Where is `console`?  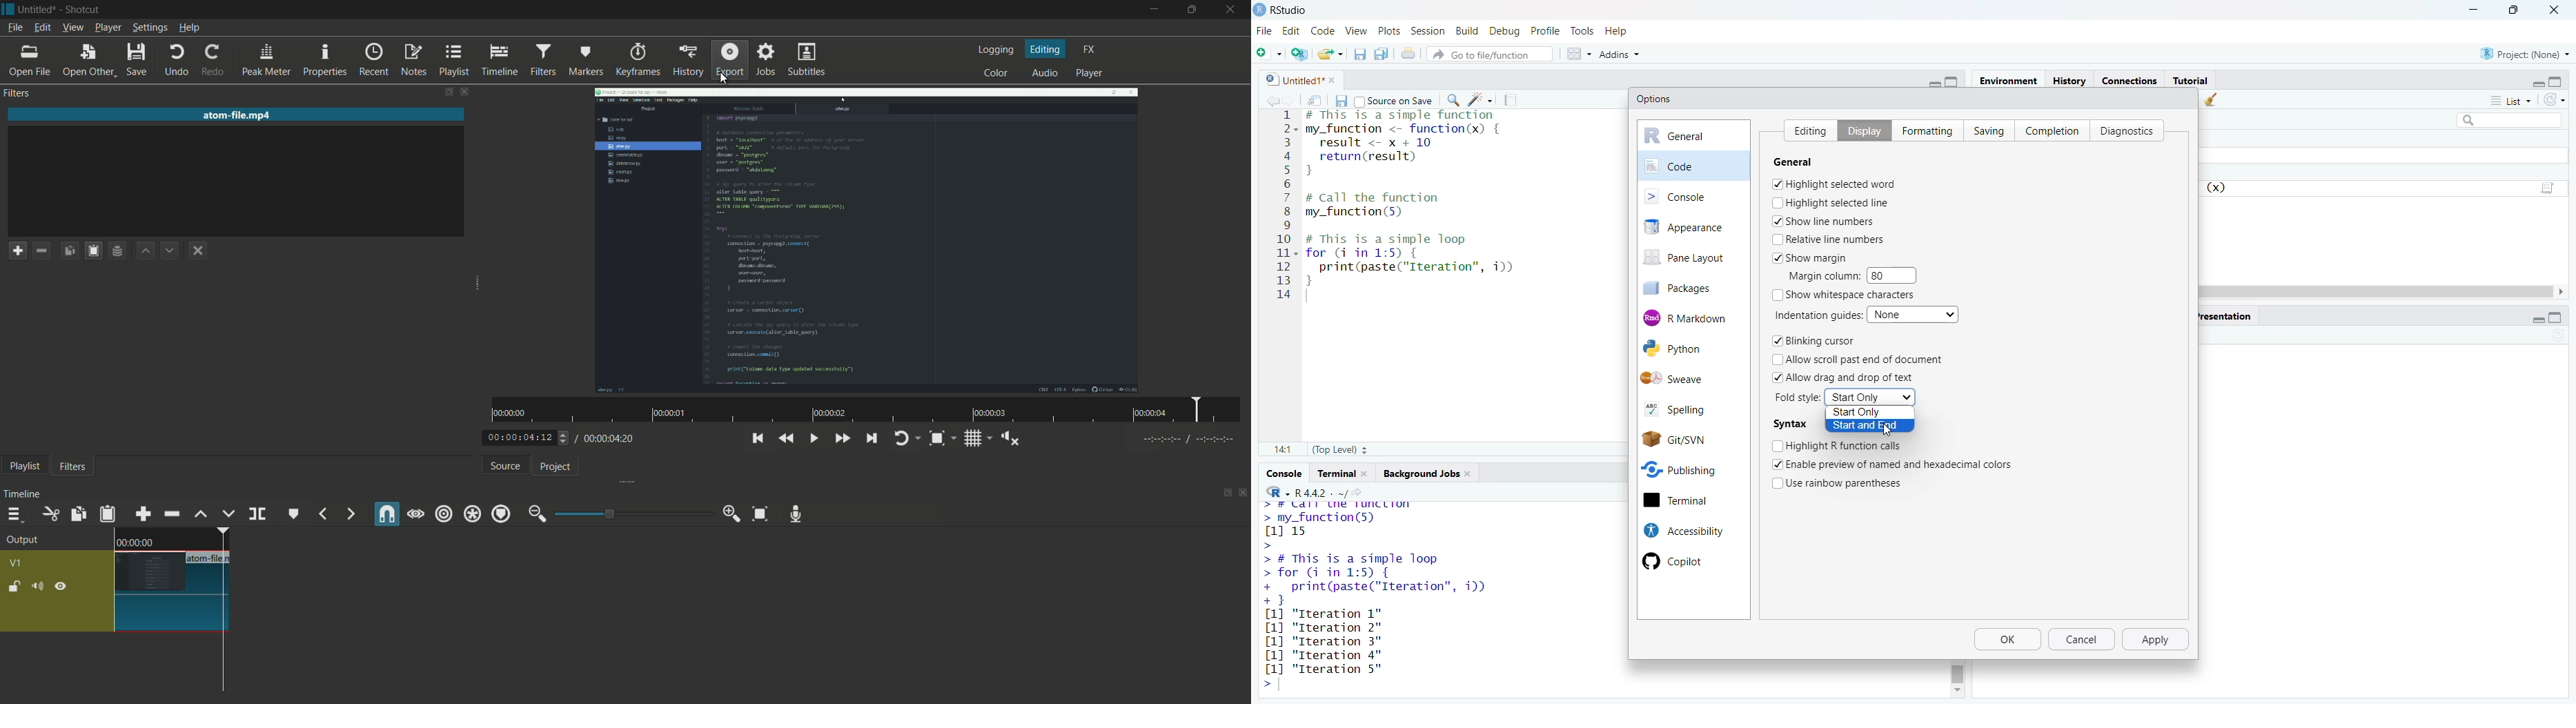 console is located at coordinates (1693, 195).